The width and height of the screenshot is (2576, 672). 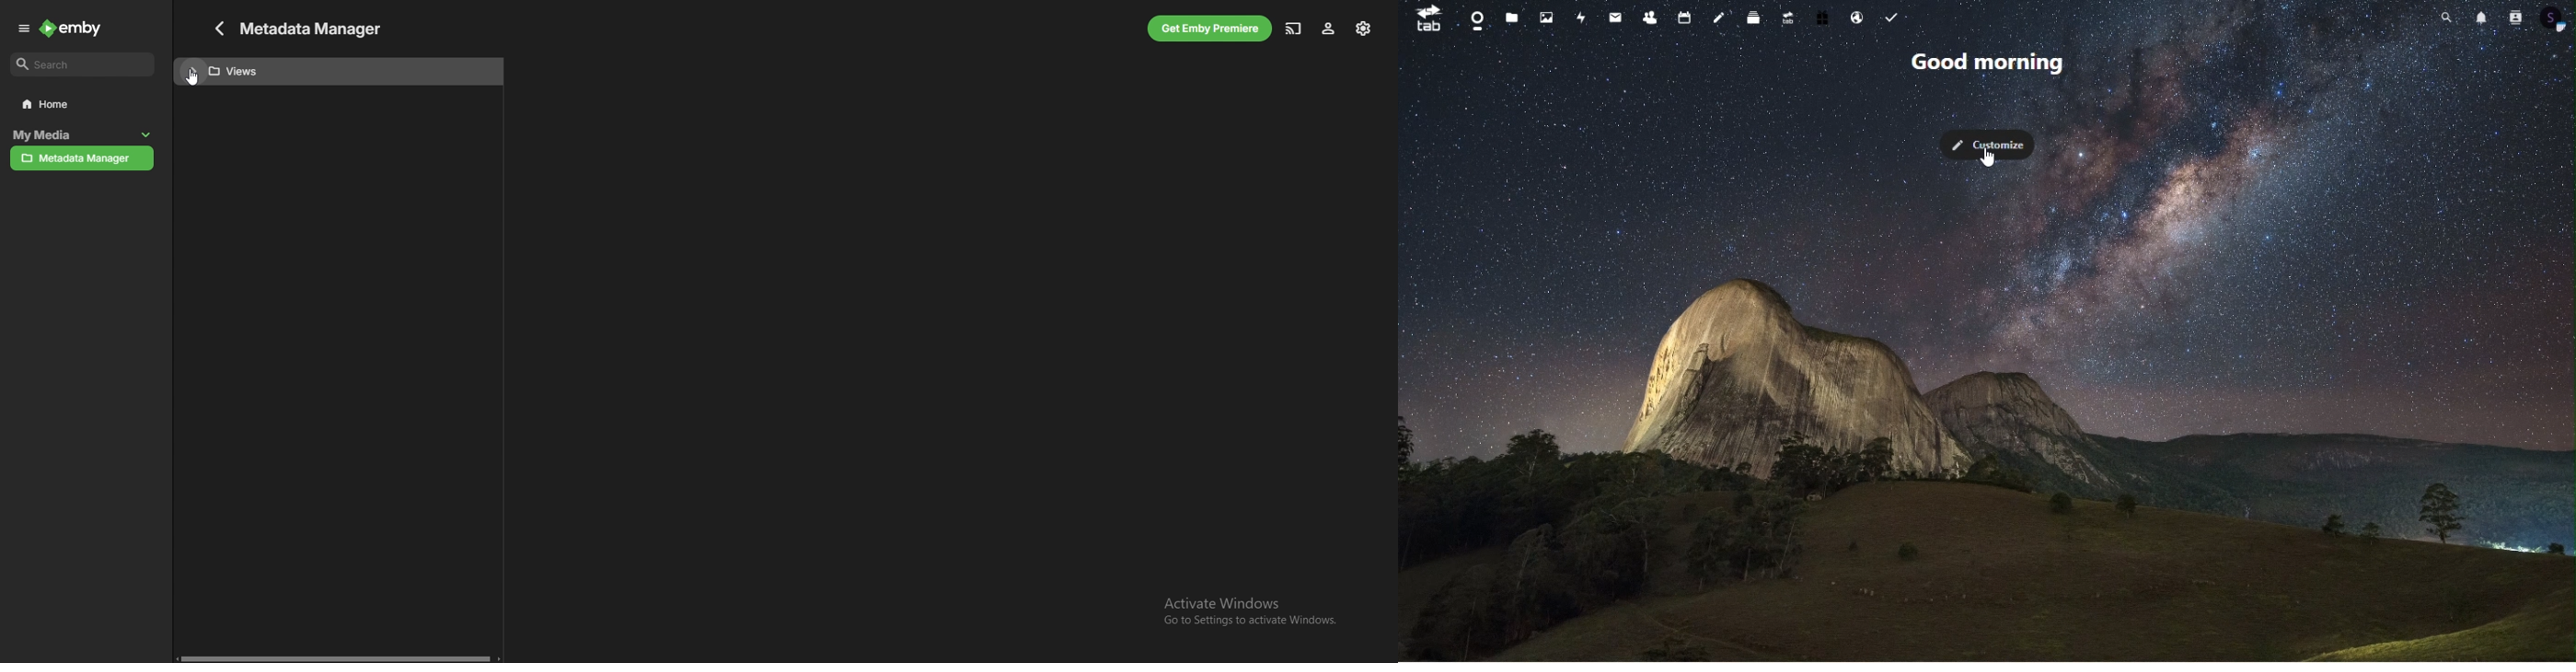 What do you see at coordinates (1985, 59) in the screenshot?
I see `good morning` at bounding box center [1985, 59].